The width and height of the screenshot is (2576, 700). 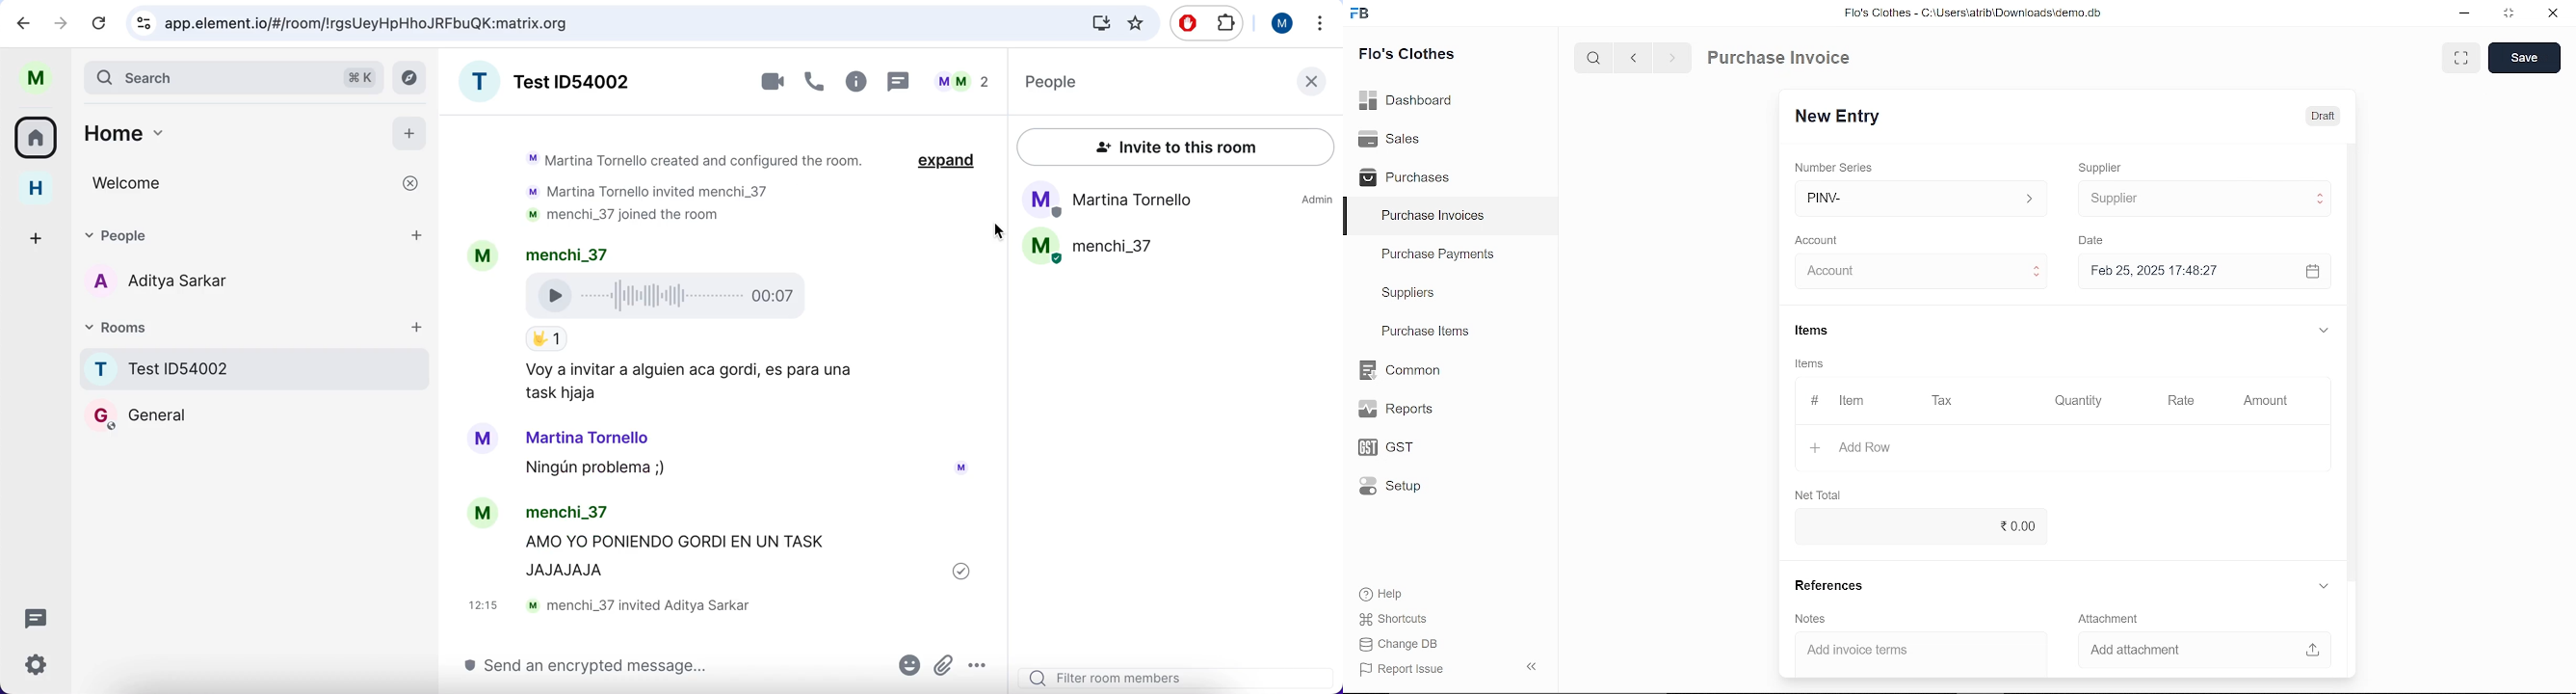 I want to click on Change DB, so click(x=1399, y=646).